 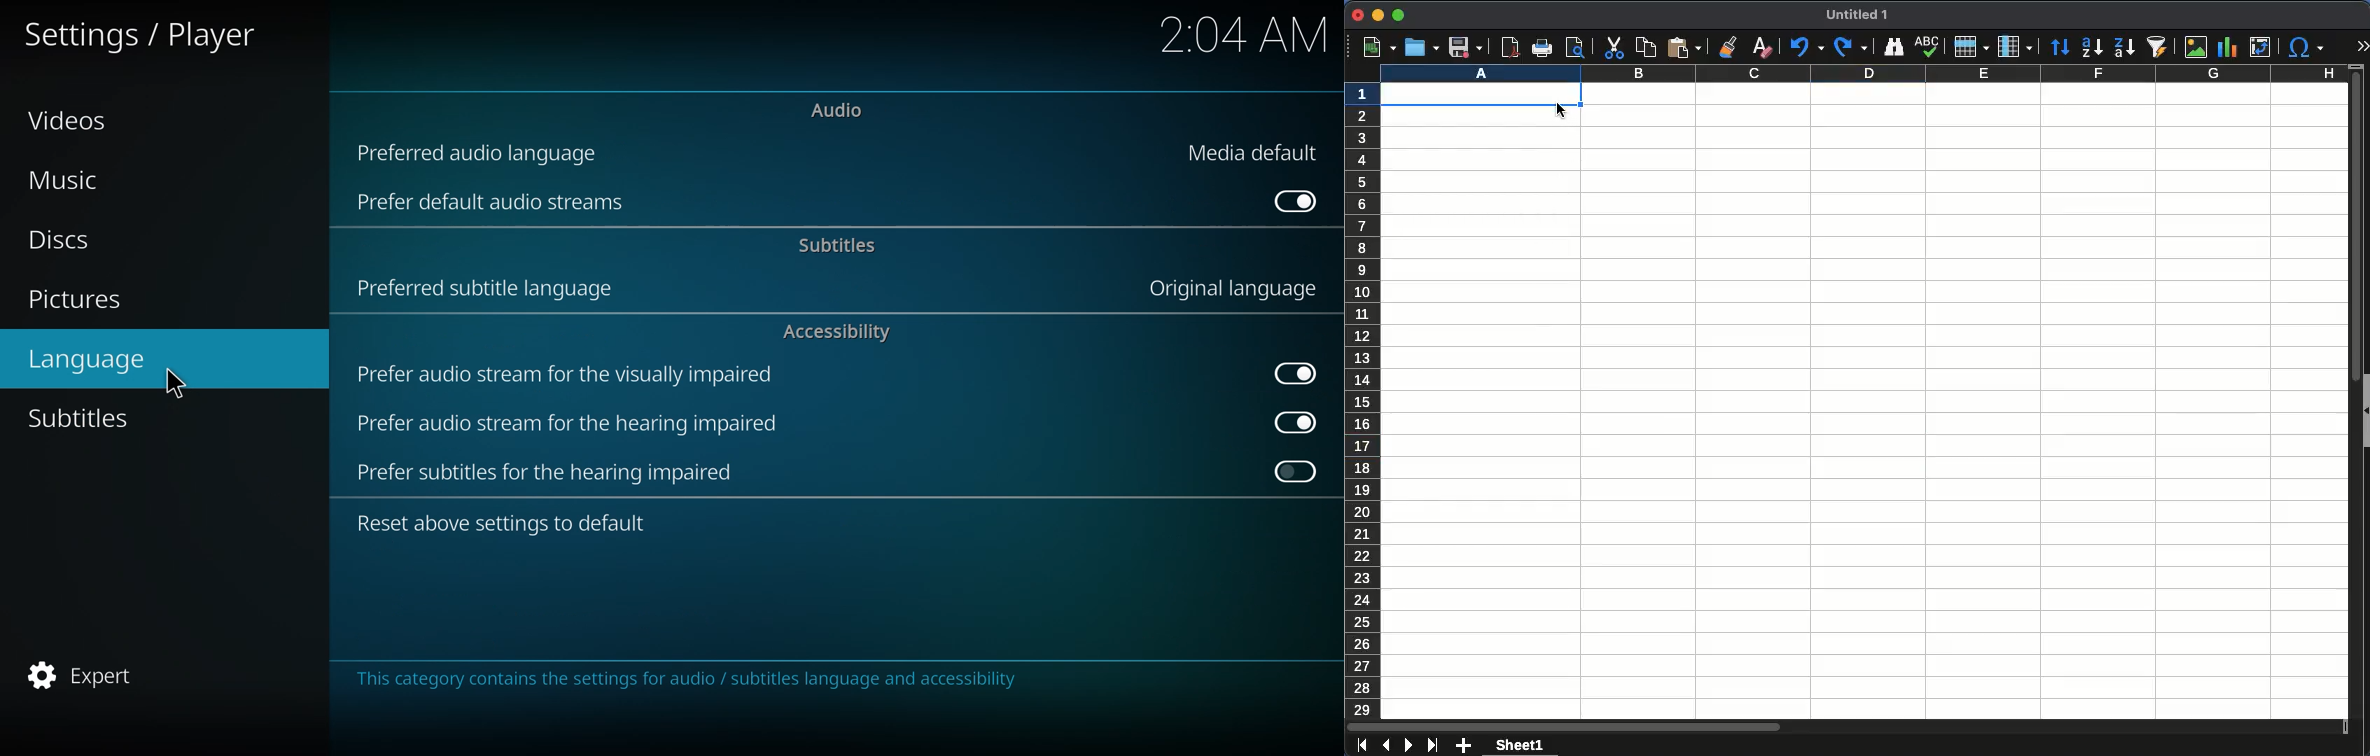 What do you see at coordinates (136, 33) in the screenshot?
I see `settings player` at bounding box center [136, 33].